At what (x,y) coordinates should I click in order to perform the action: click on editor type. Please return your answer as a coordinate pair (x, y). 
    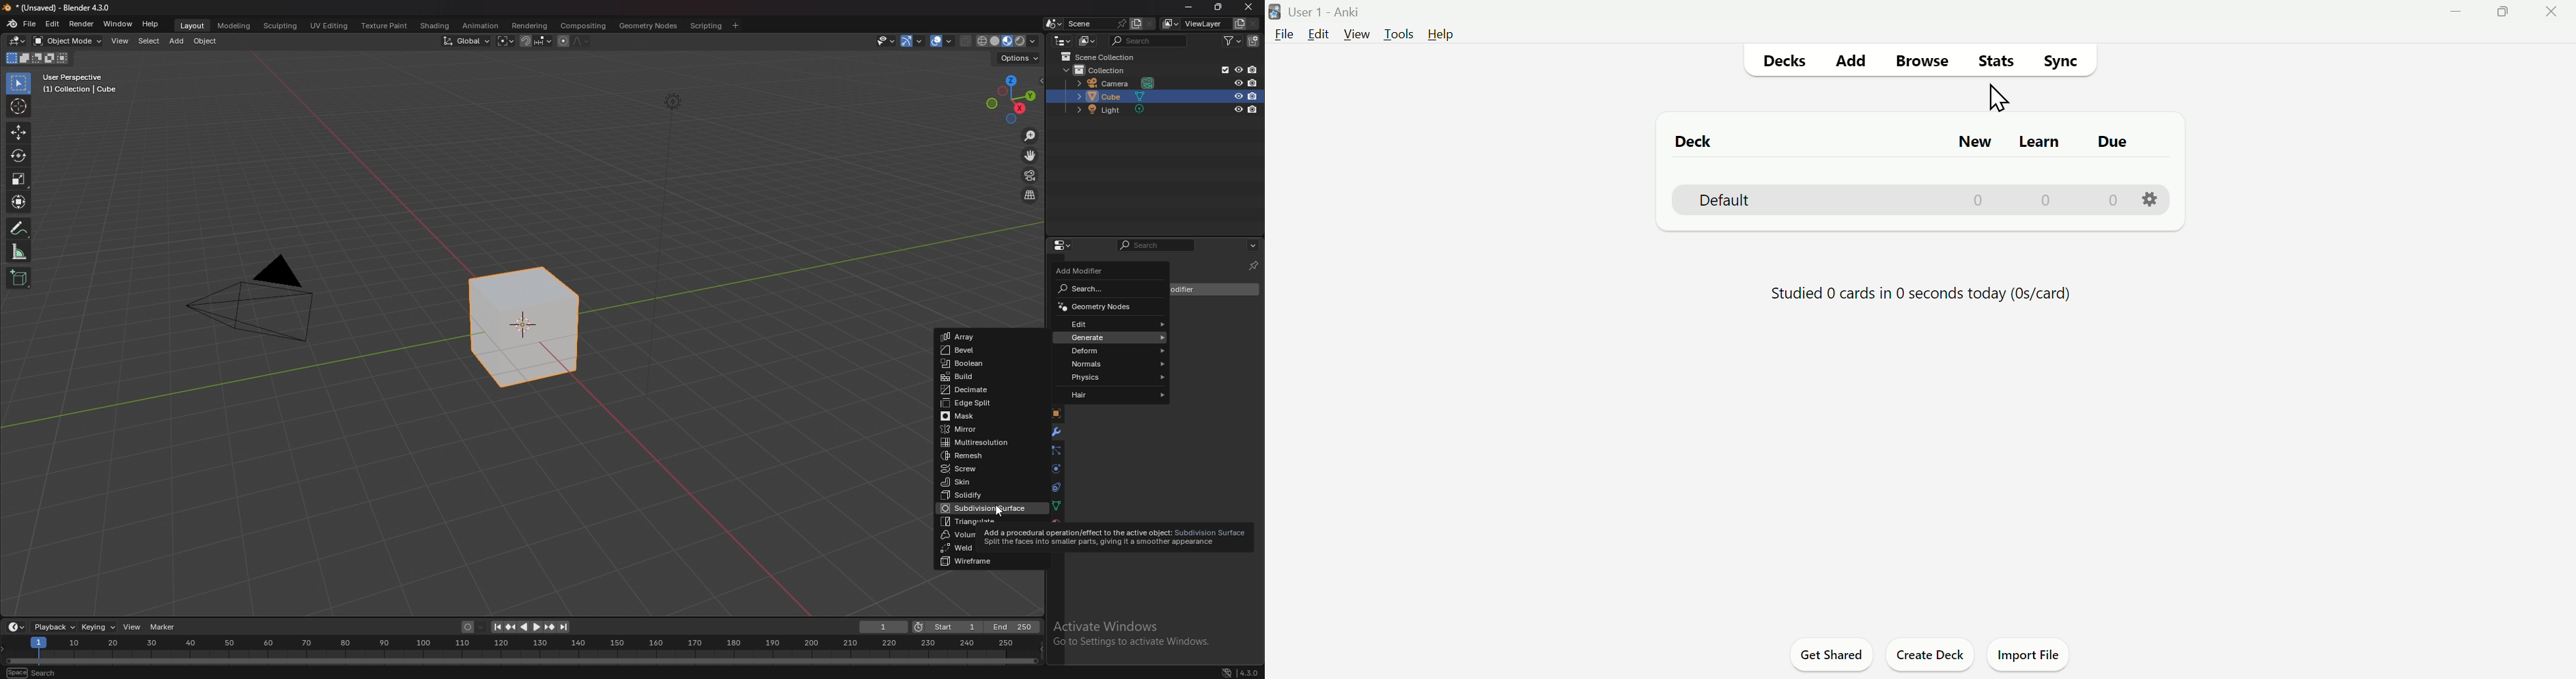
    Looking at the image, I should click on (16, 627).